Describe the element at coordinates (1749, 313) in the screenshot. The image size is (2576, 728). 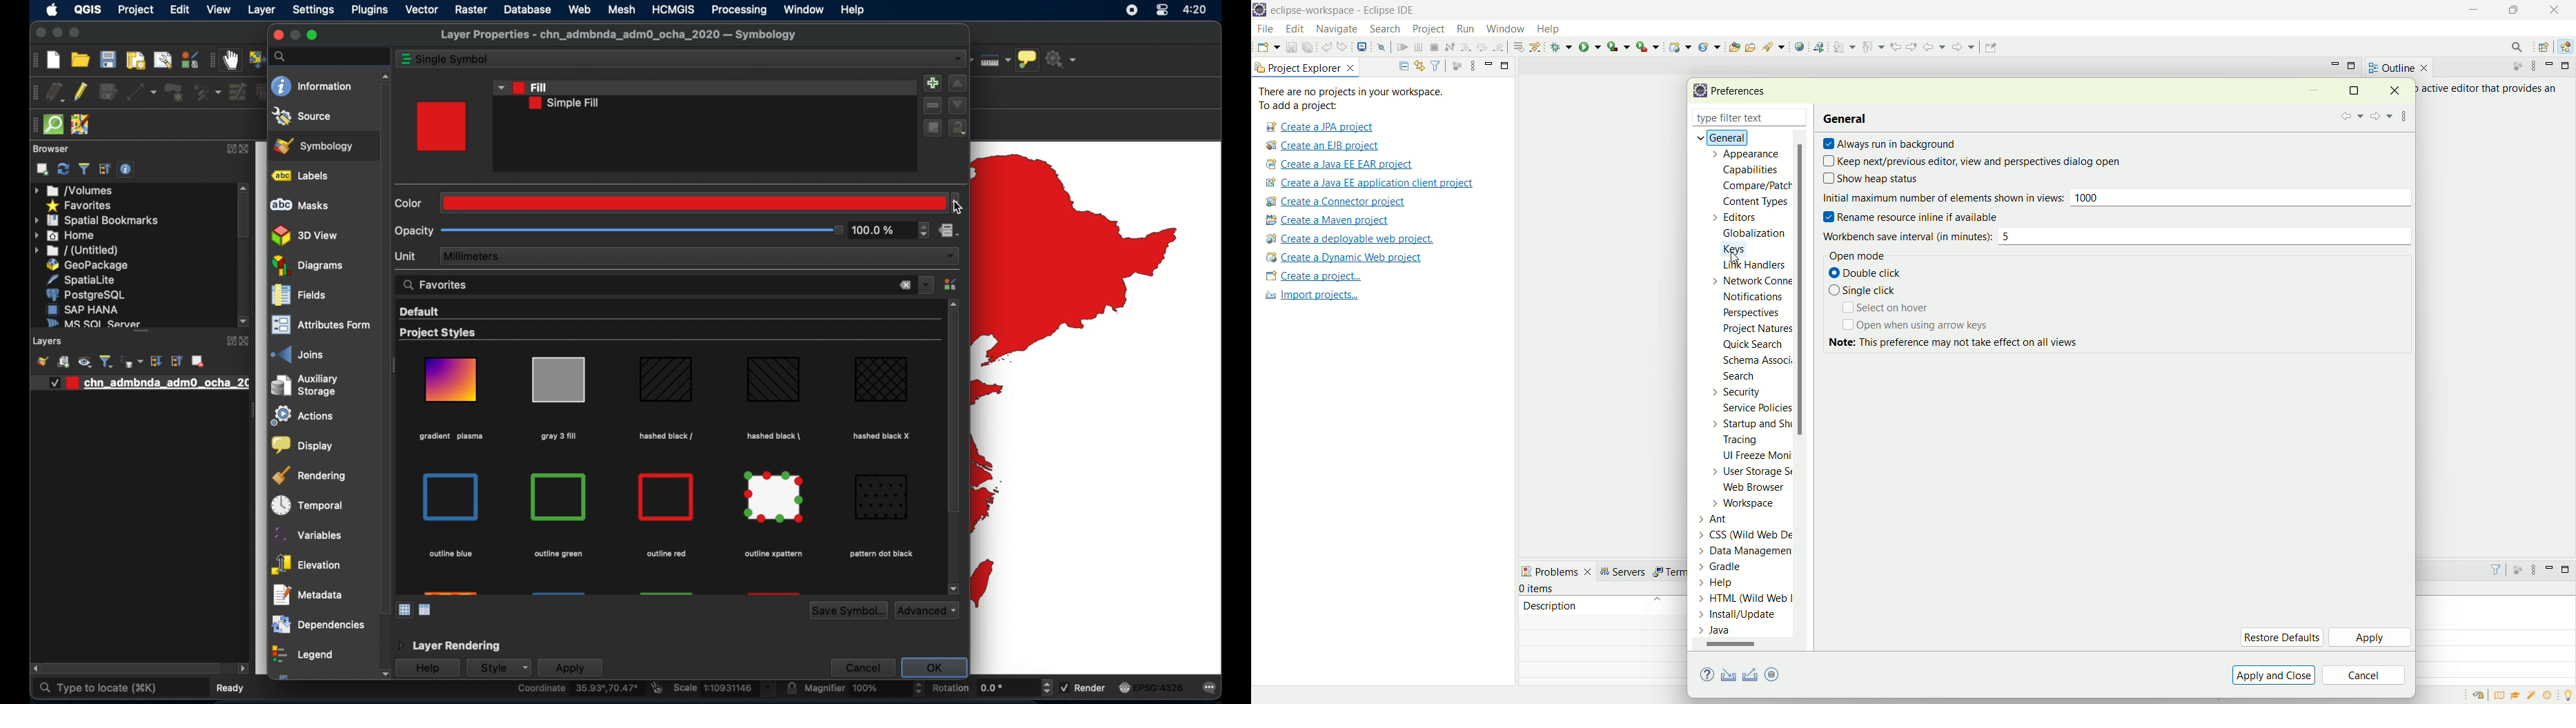
I see `perspectives` at that location.